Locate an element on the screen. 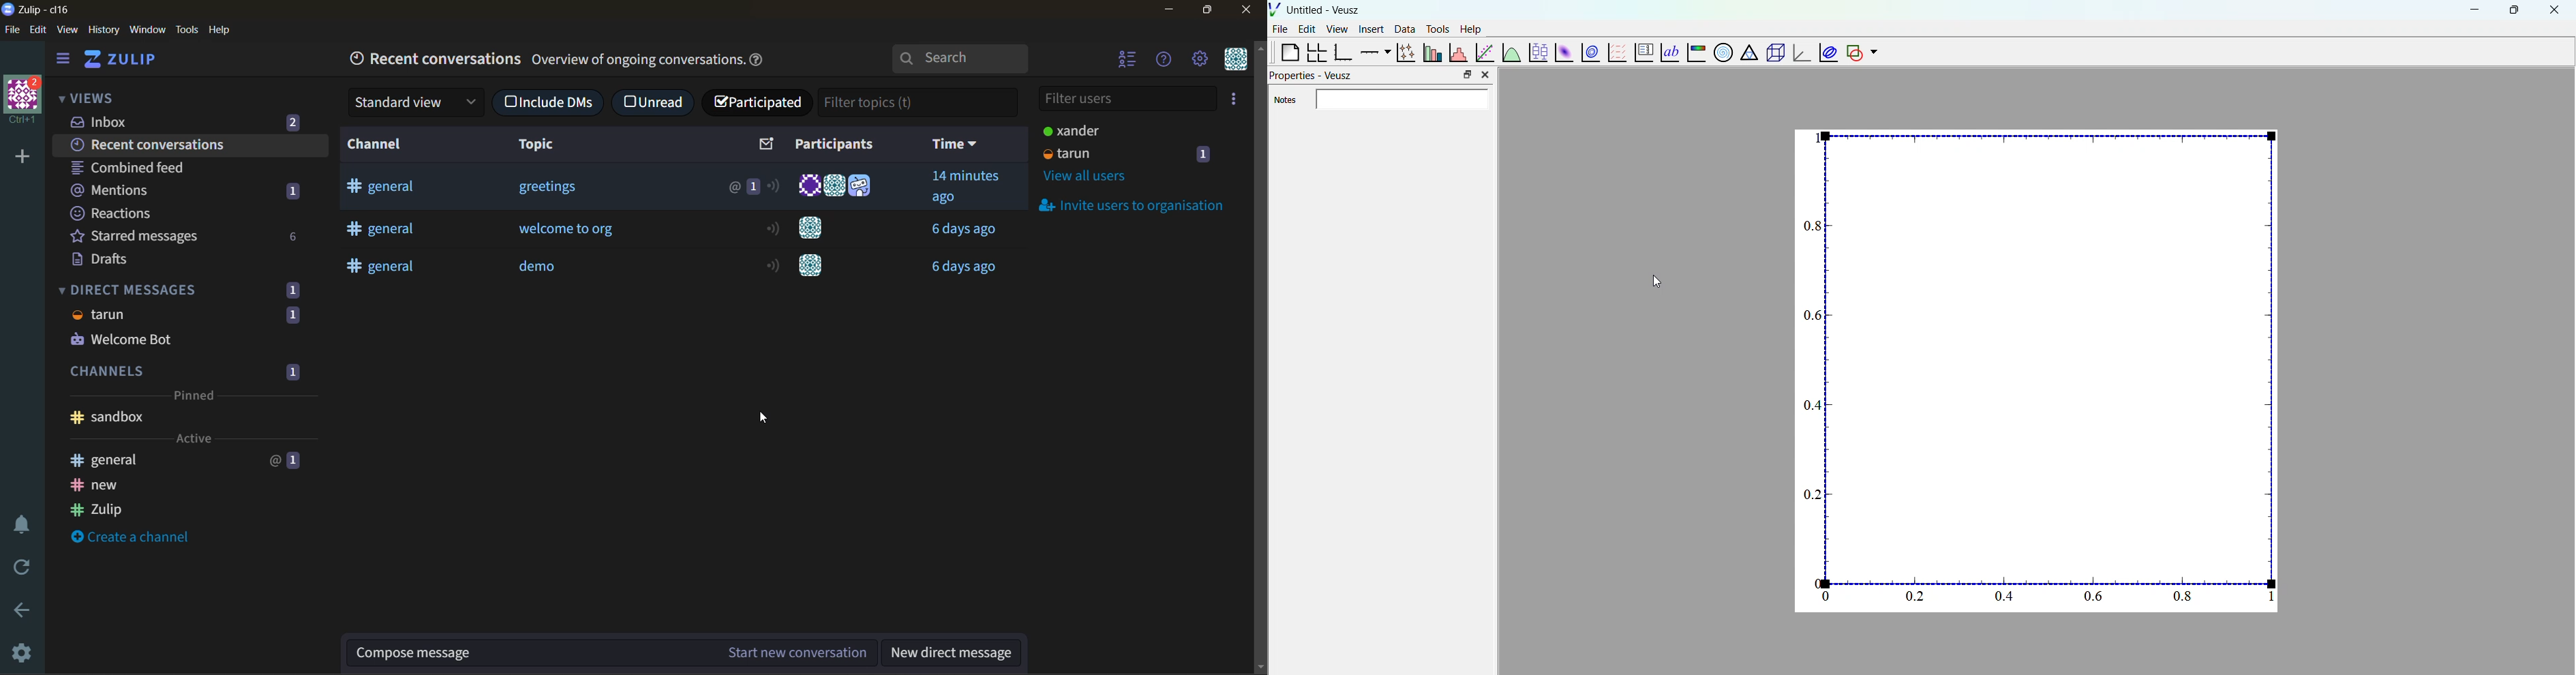  add an axis to a plot is located at coordinates (1374, 51).